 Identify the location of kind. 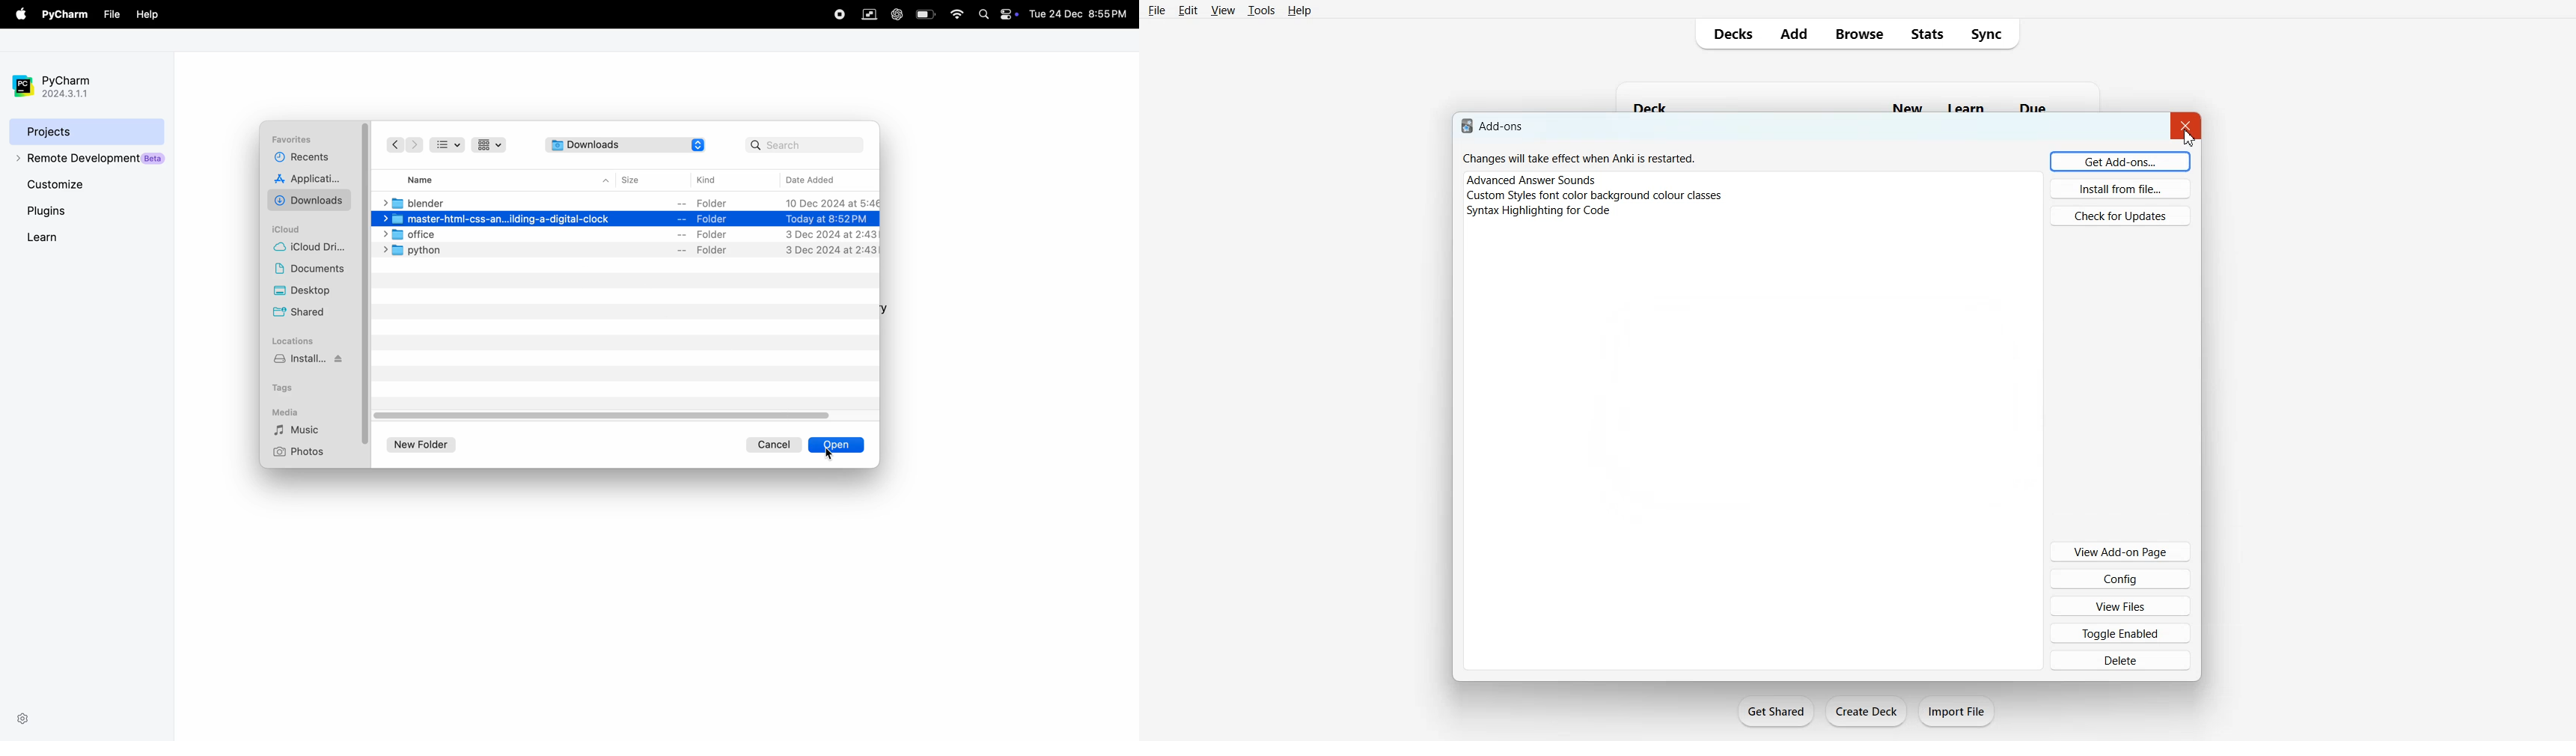
(710, 181).